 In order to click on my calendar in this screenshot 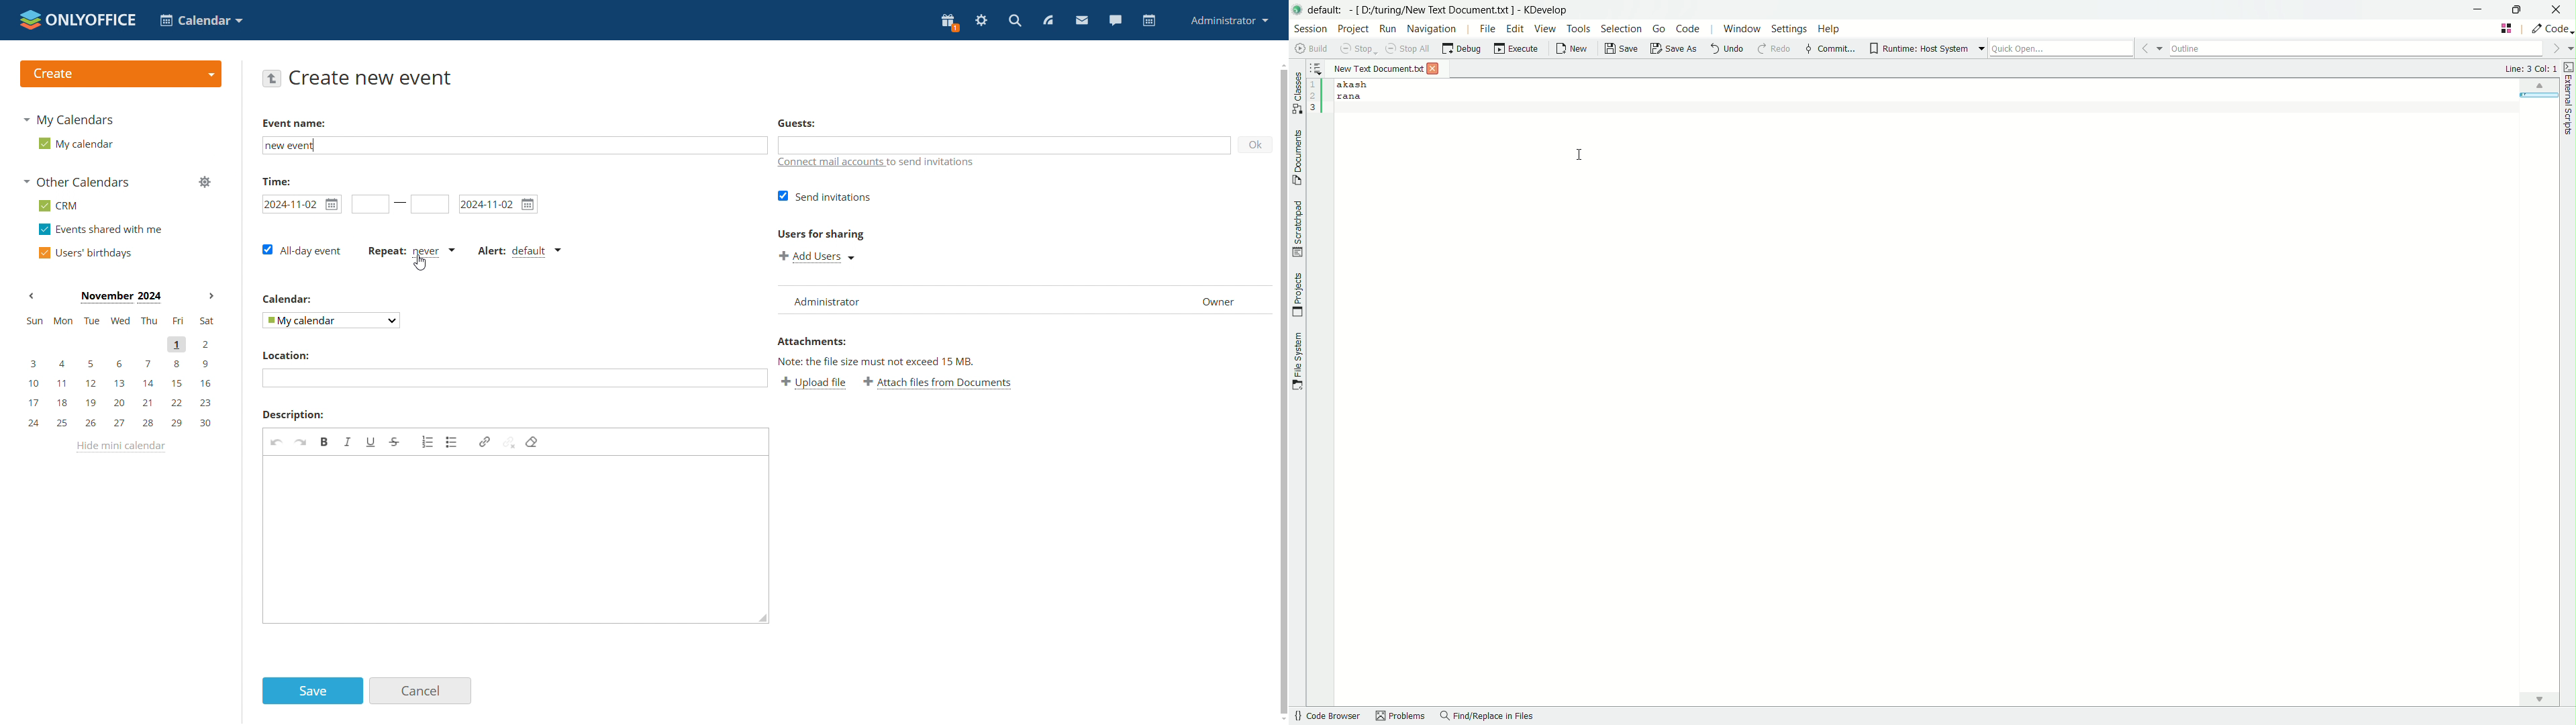, I will do `click(76, 143)`.